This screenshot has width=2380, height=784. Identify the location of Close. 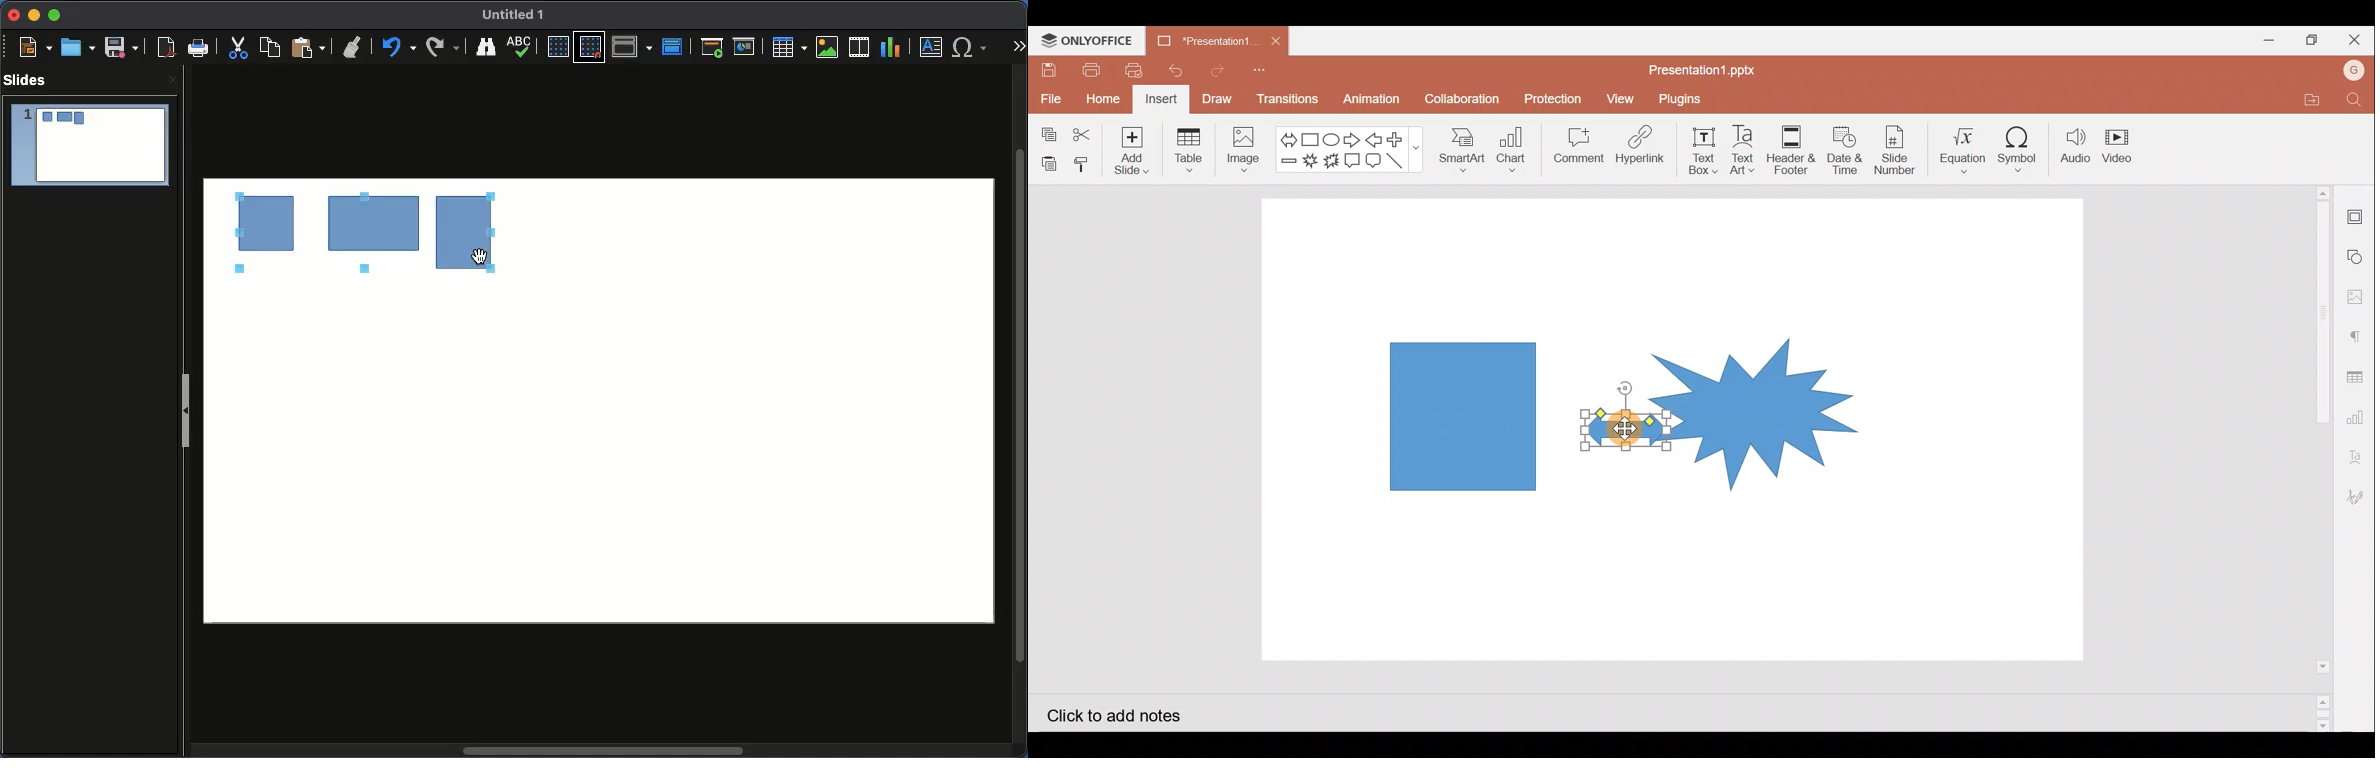
(15, 15).